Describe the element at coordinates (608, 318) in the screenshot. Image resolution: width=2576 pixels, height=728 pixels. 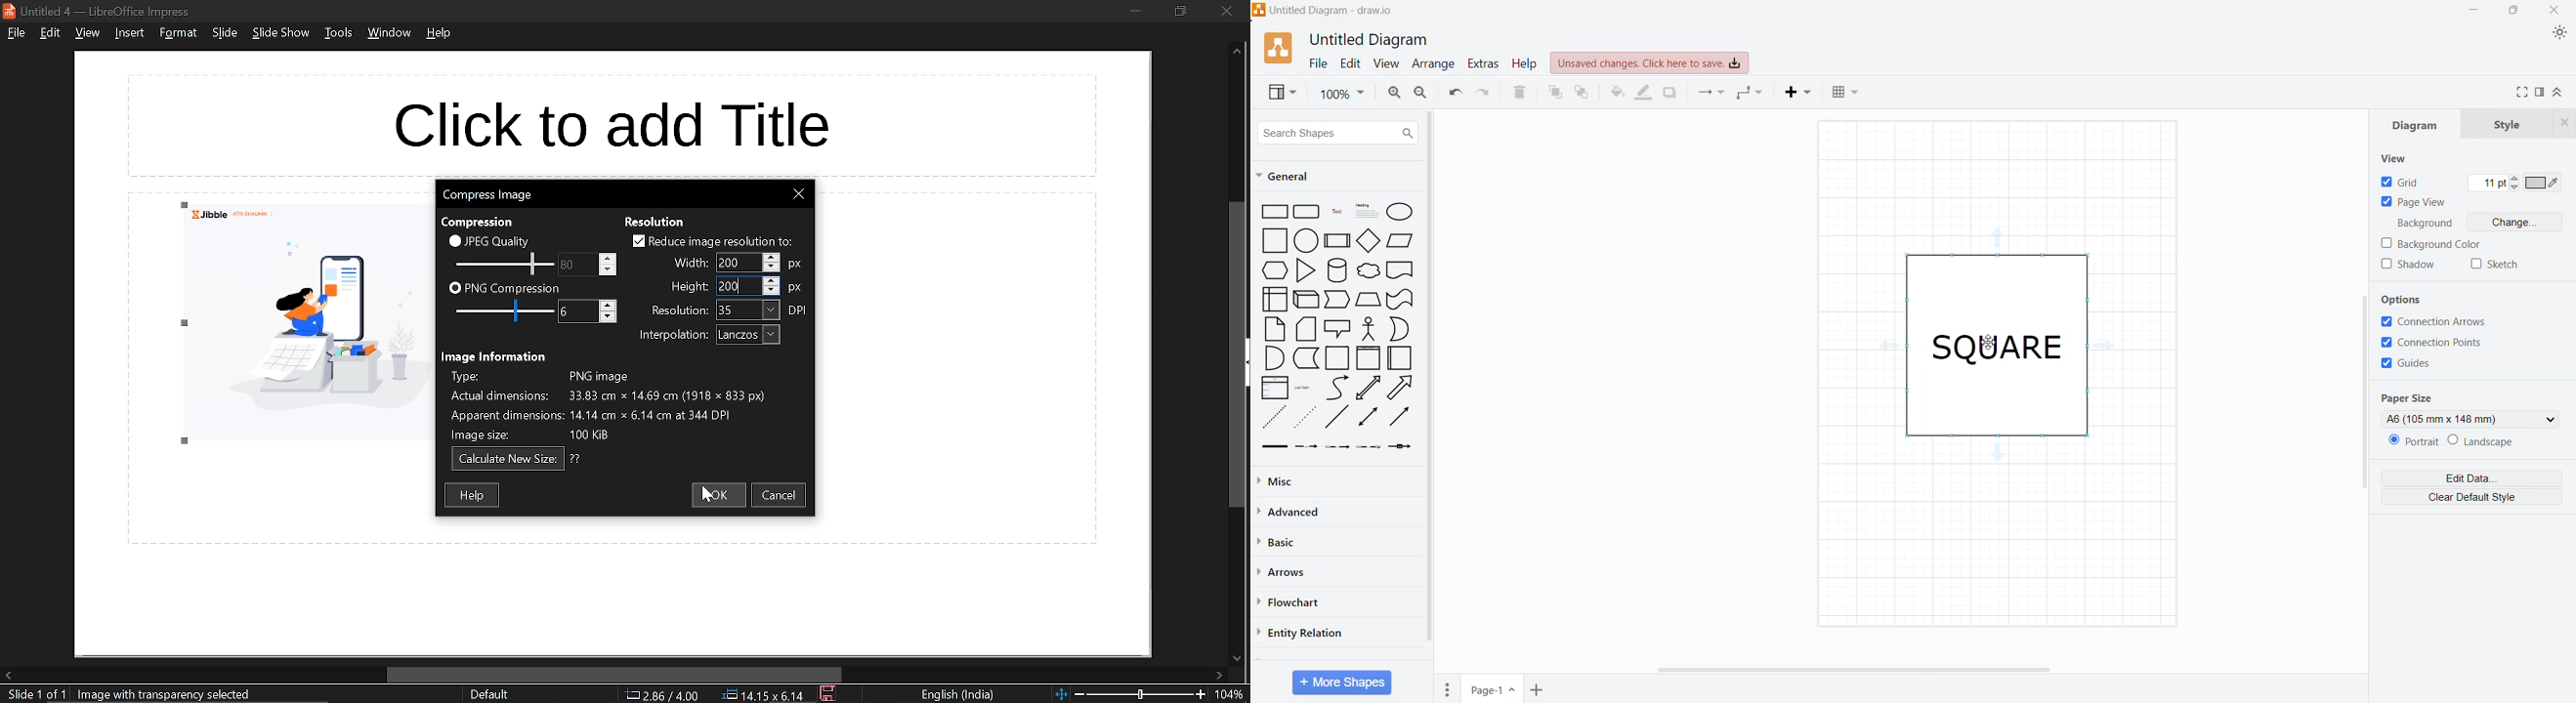
I see `decrease png compression` at that location.